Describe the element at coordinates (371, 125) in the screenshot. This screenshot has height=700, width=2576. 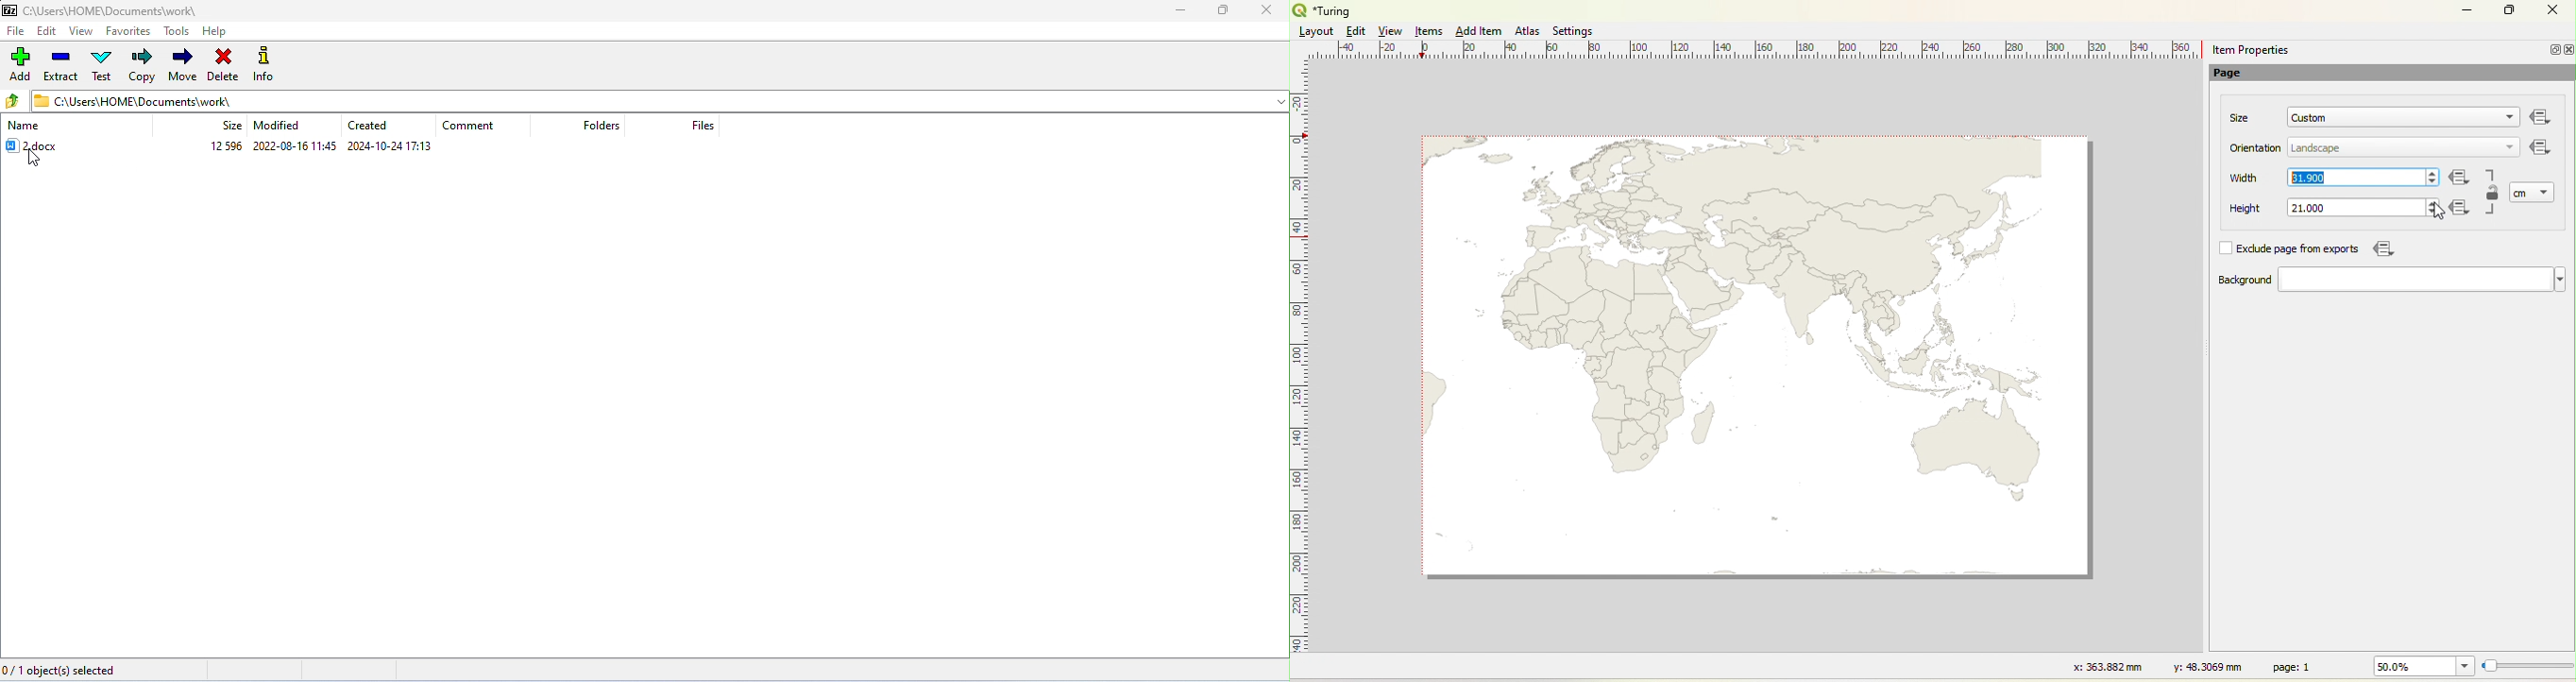
I see `created` at that location.